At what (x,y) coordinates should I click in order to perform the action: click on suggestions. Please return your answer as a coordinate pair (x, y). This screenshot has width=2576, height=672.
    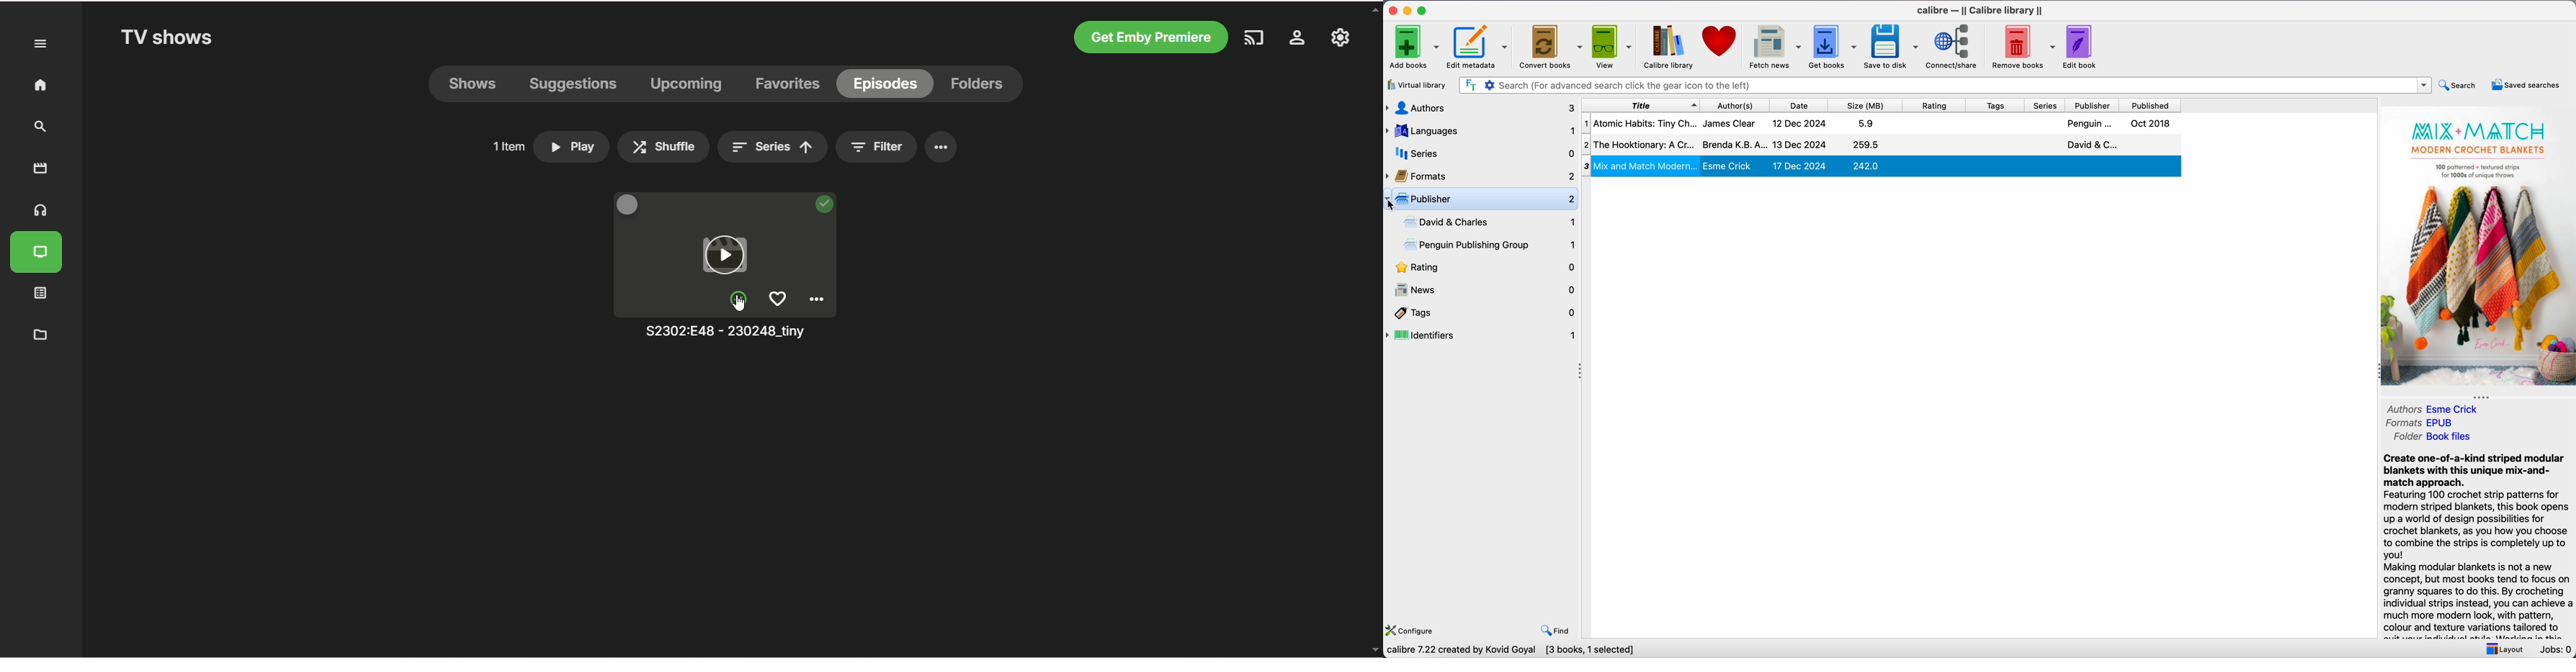
    Looking at the image, I should click on (576, 85).